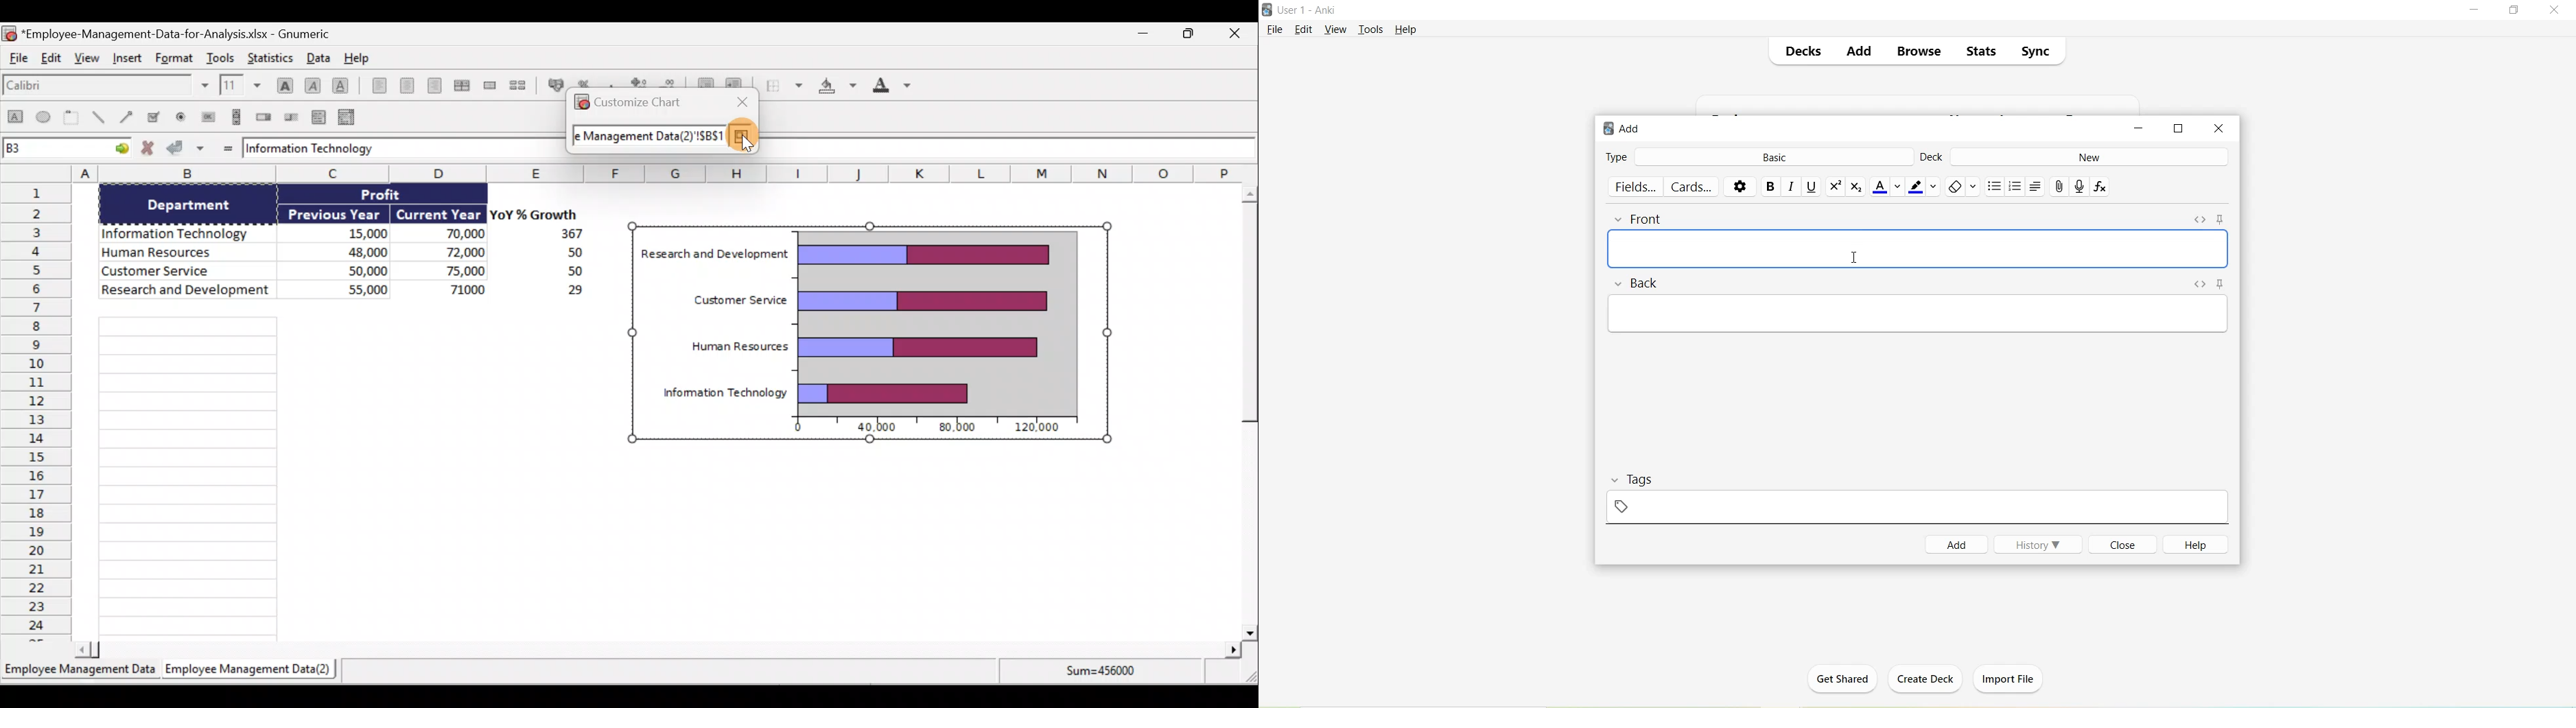 This screenshot has height=728, width=2576. I want to click on Format, so click(172, 59).